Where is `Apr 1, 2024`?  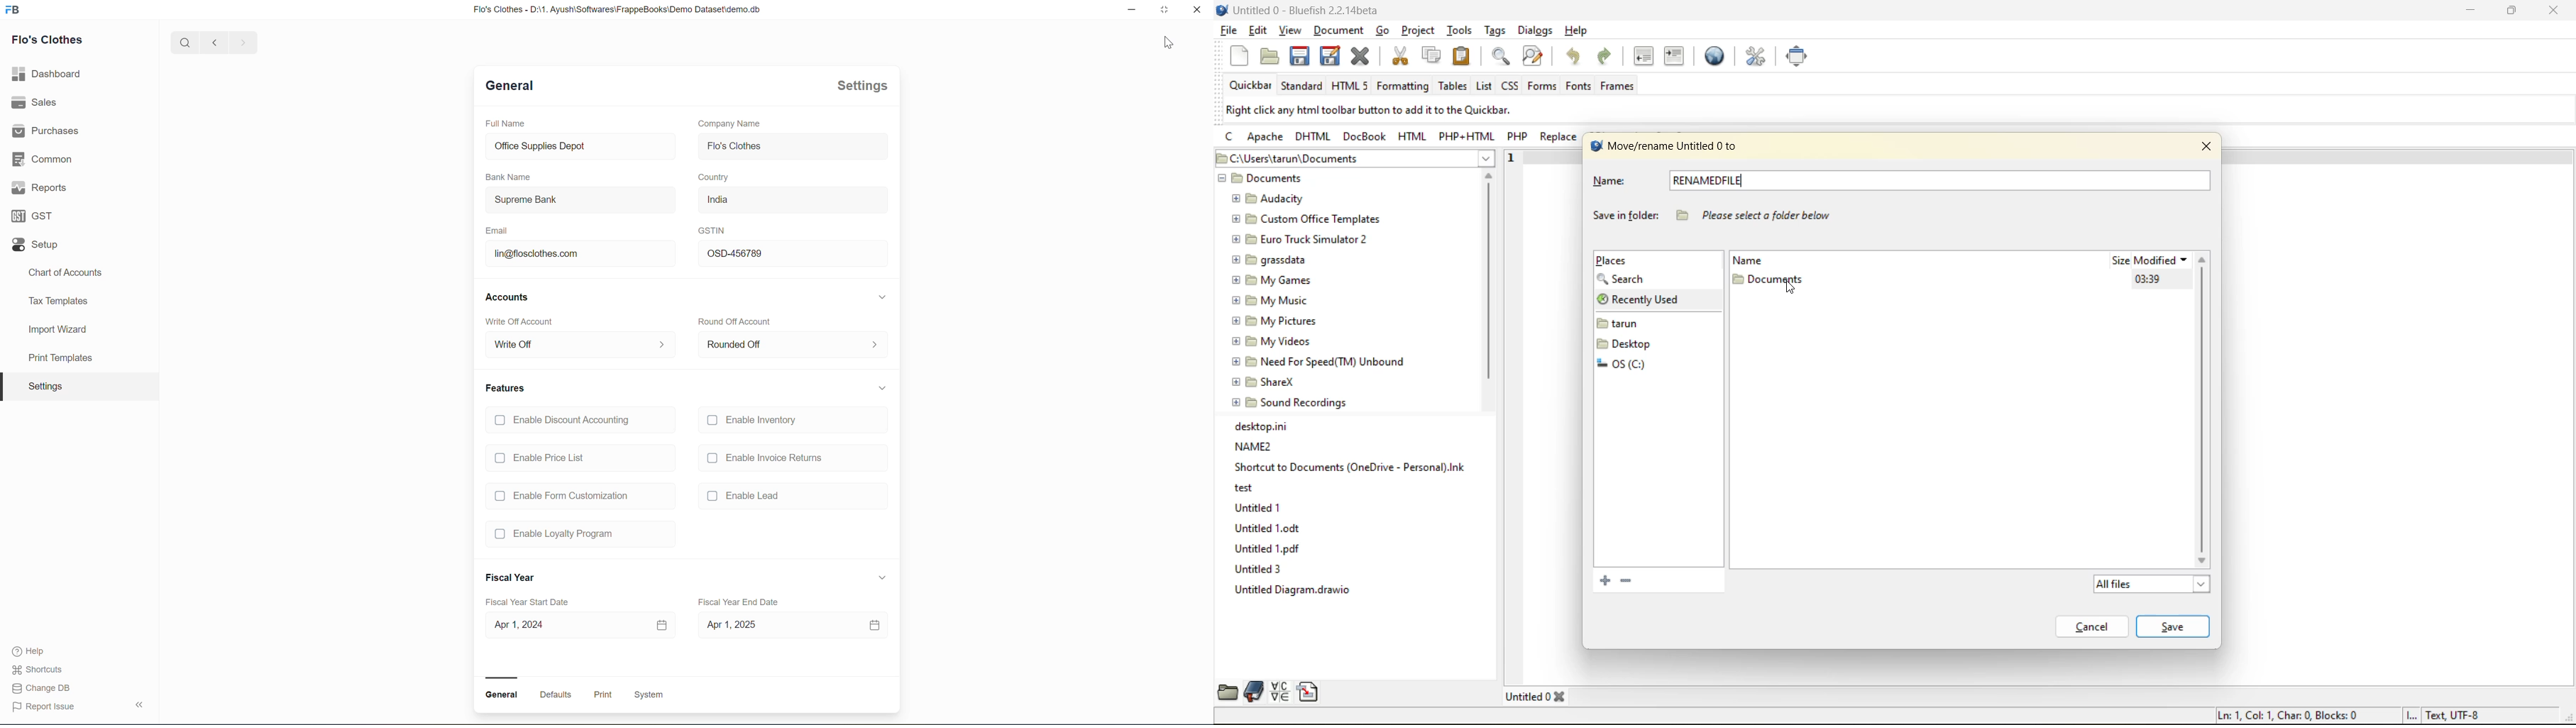 Apr 1, 2024 is located at coordinates (564, 625).